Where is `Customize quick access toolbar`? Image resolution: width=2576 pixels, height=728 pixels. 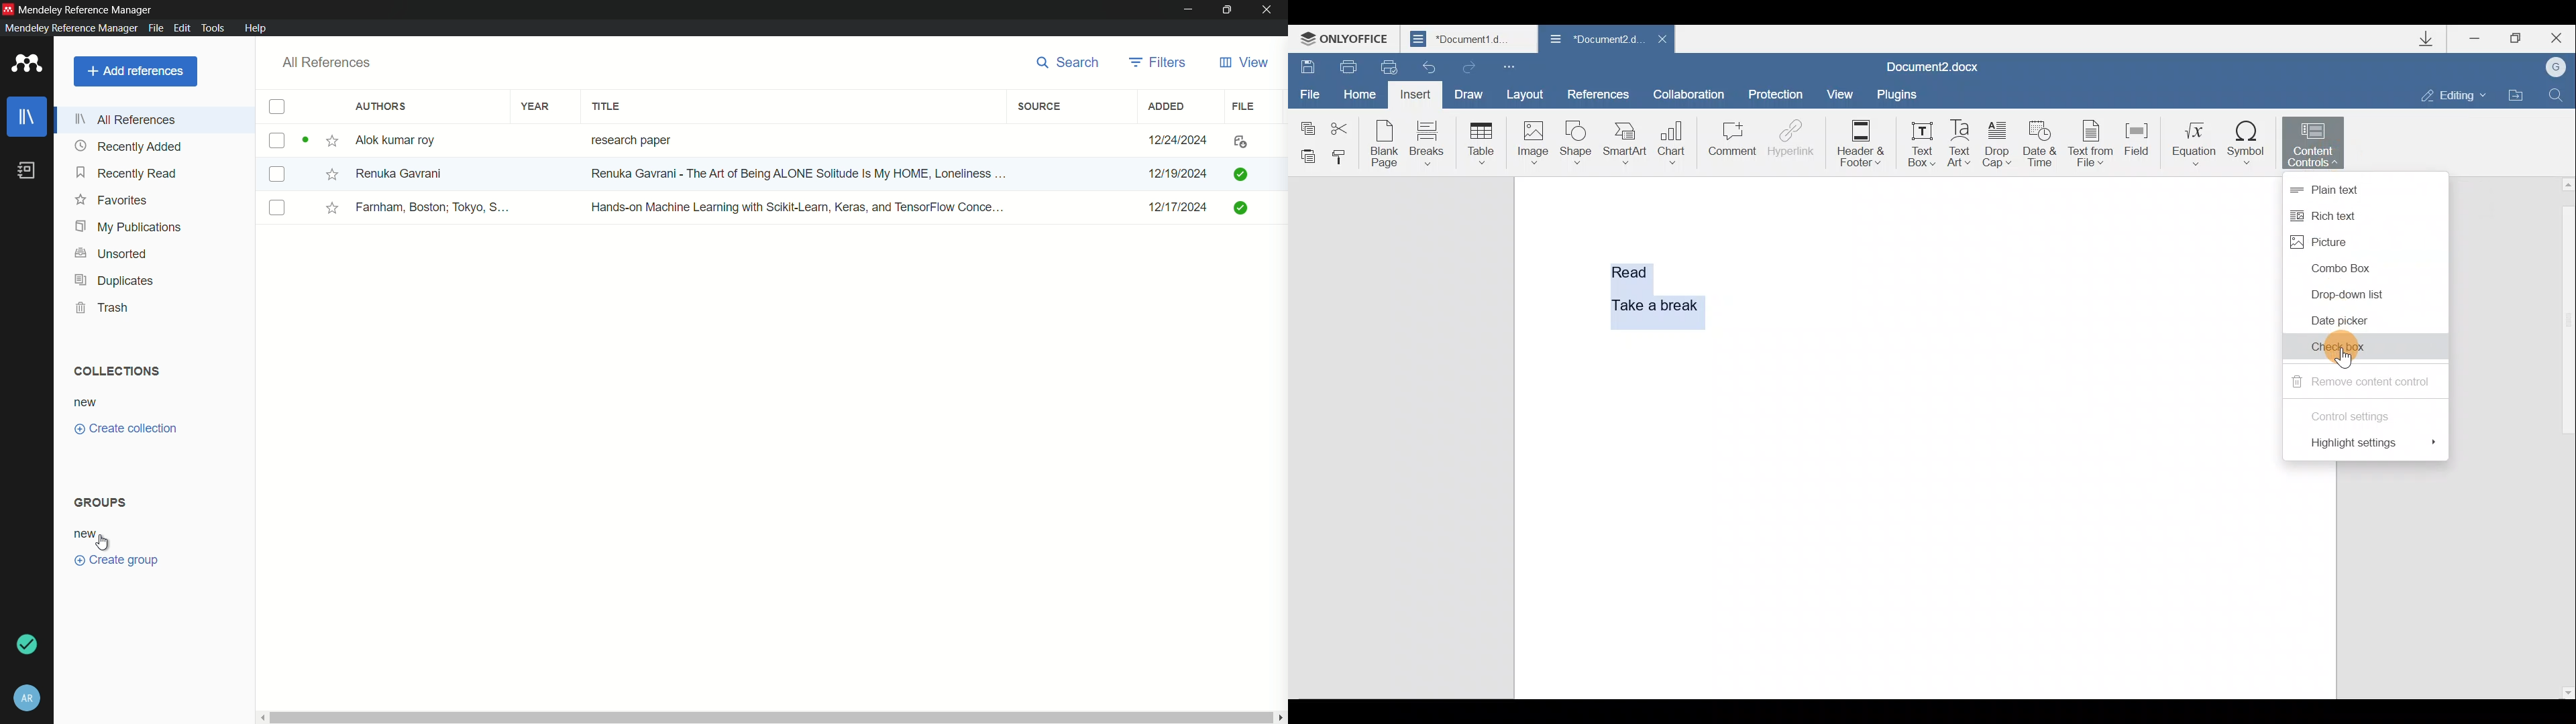 Customize quick access toolbar is located at coordinates (1508, 67).